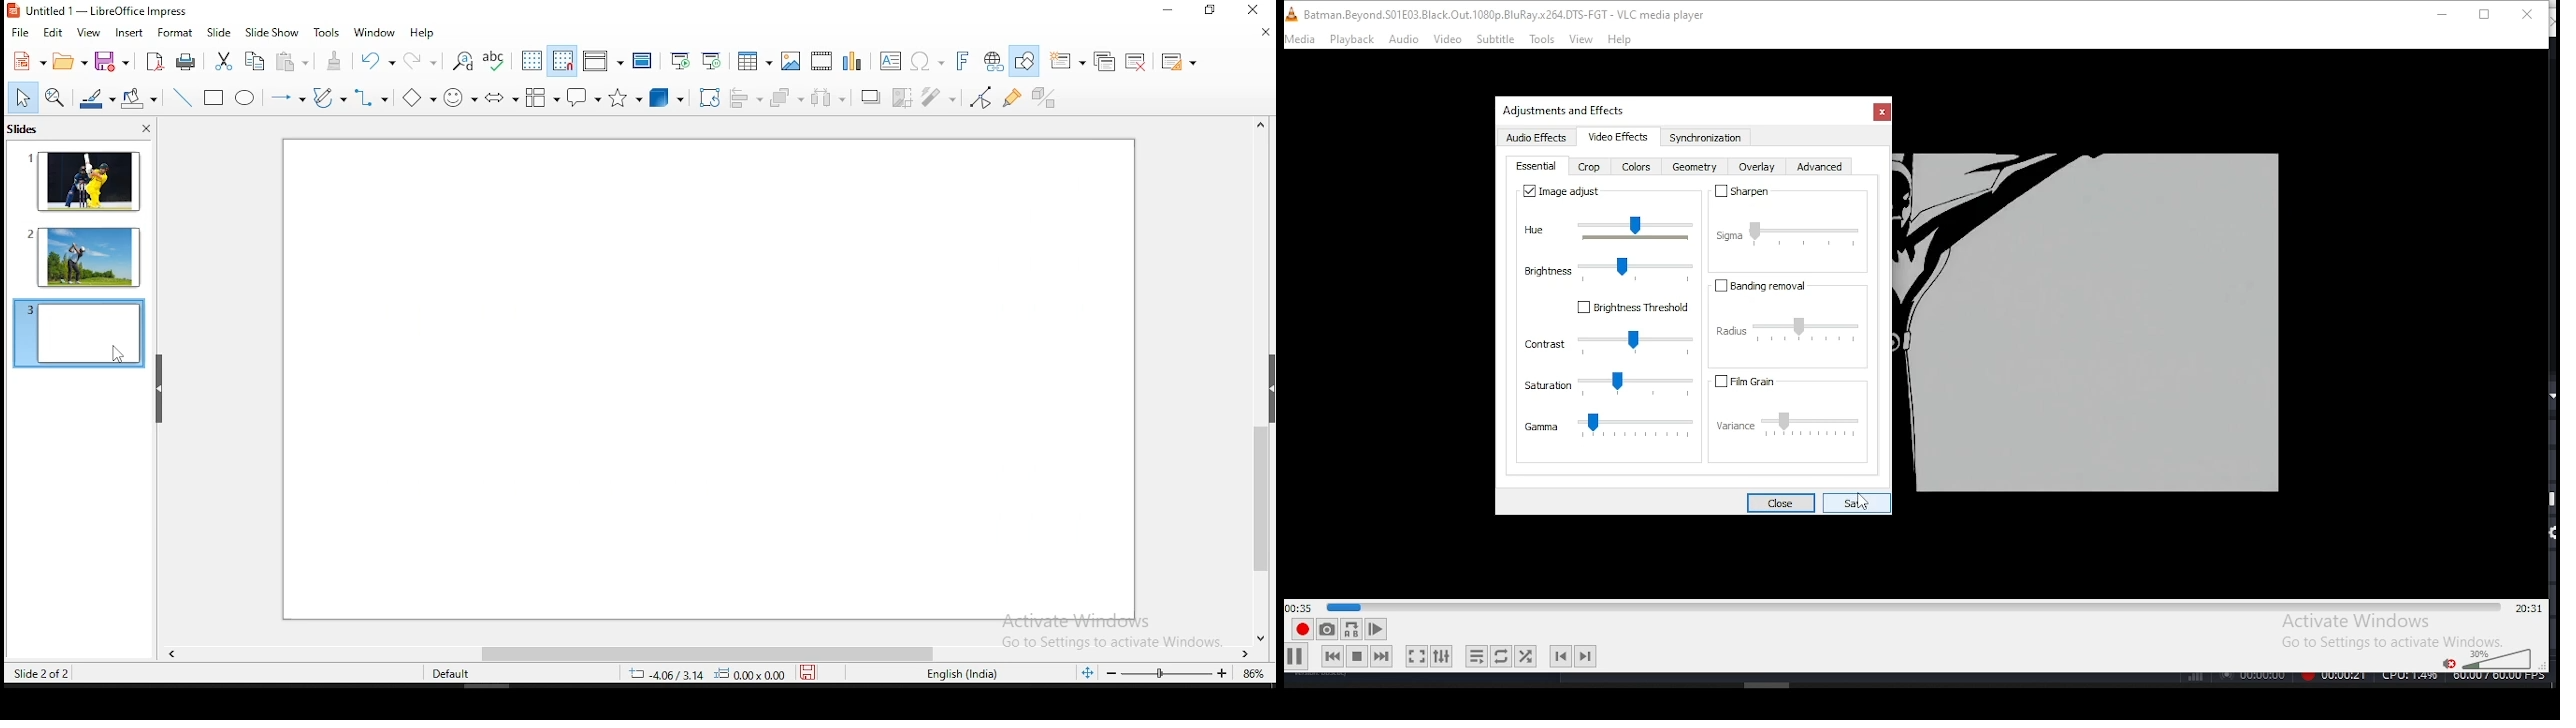 This screenshot has height=728, width=2576. Describe the element at coordinates (1542, 39) in the screenshot. I see `tools` at that location.